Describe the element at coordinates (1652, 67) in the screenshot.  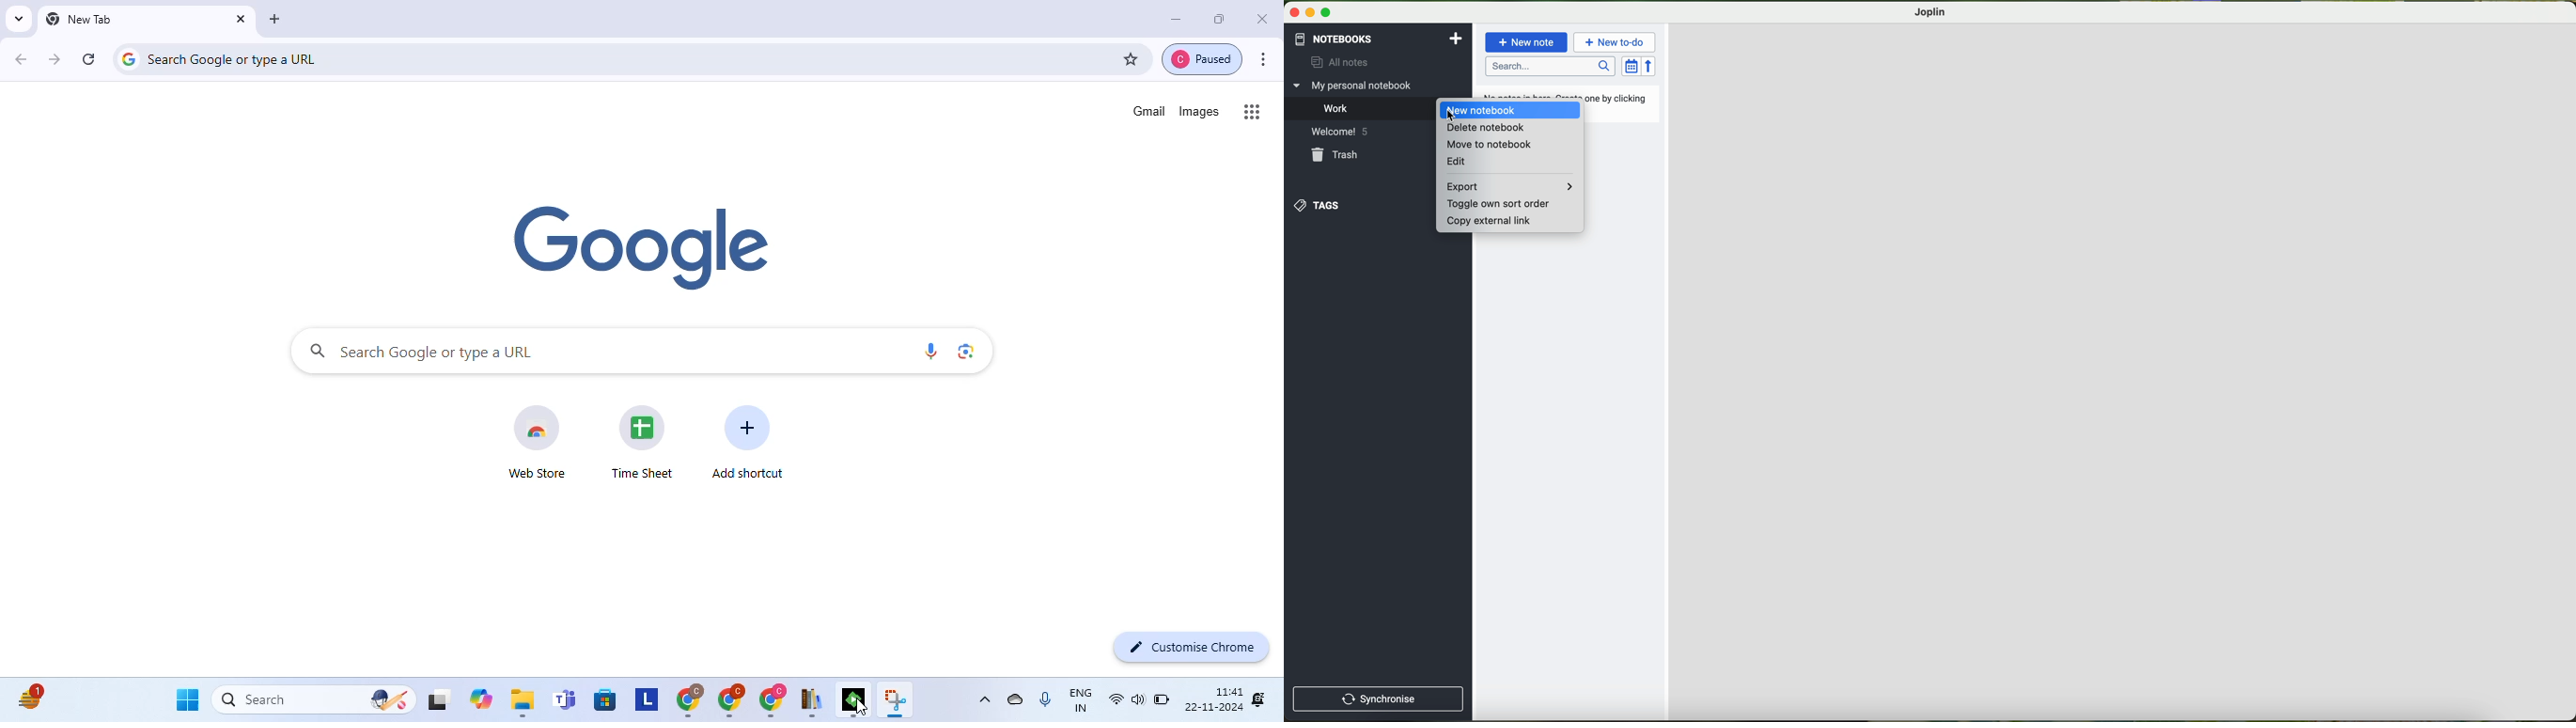
I see `` at that location.